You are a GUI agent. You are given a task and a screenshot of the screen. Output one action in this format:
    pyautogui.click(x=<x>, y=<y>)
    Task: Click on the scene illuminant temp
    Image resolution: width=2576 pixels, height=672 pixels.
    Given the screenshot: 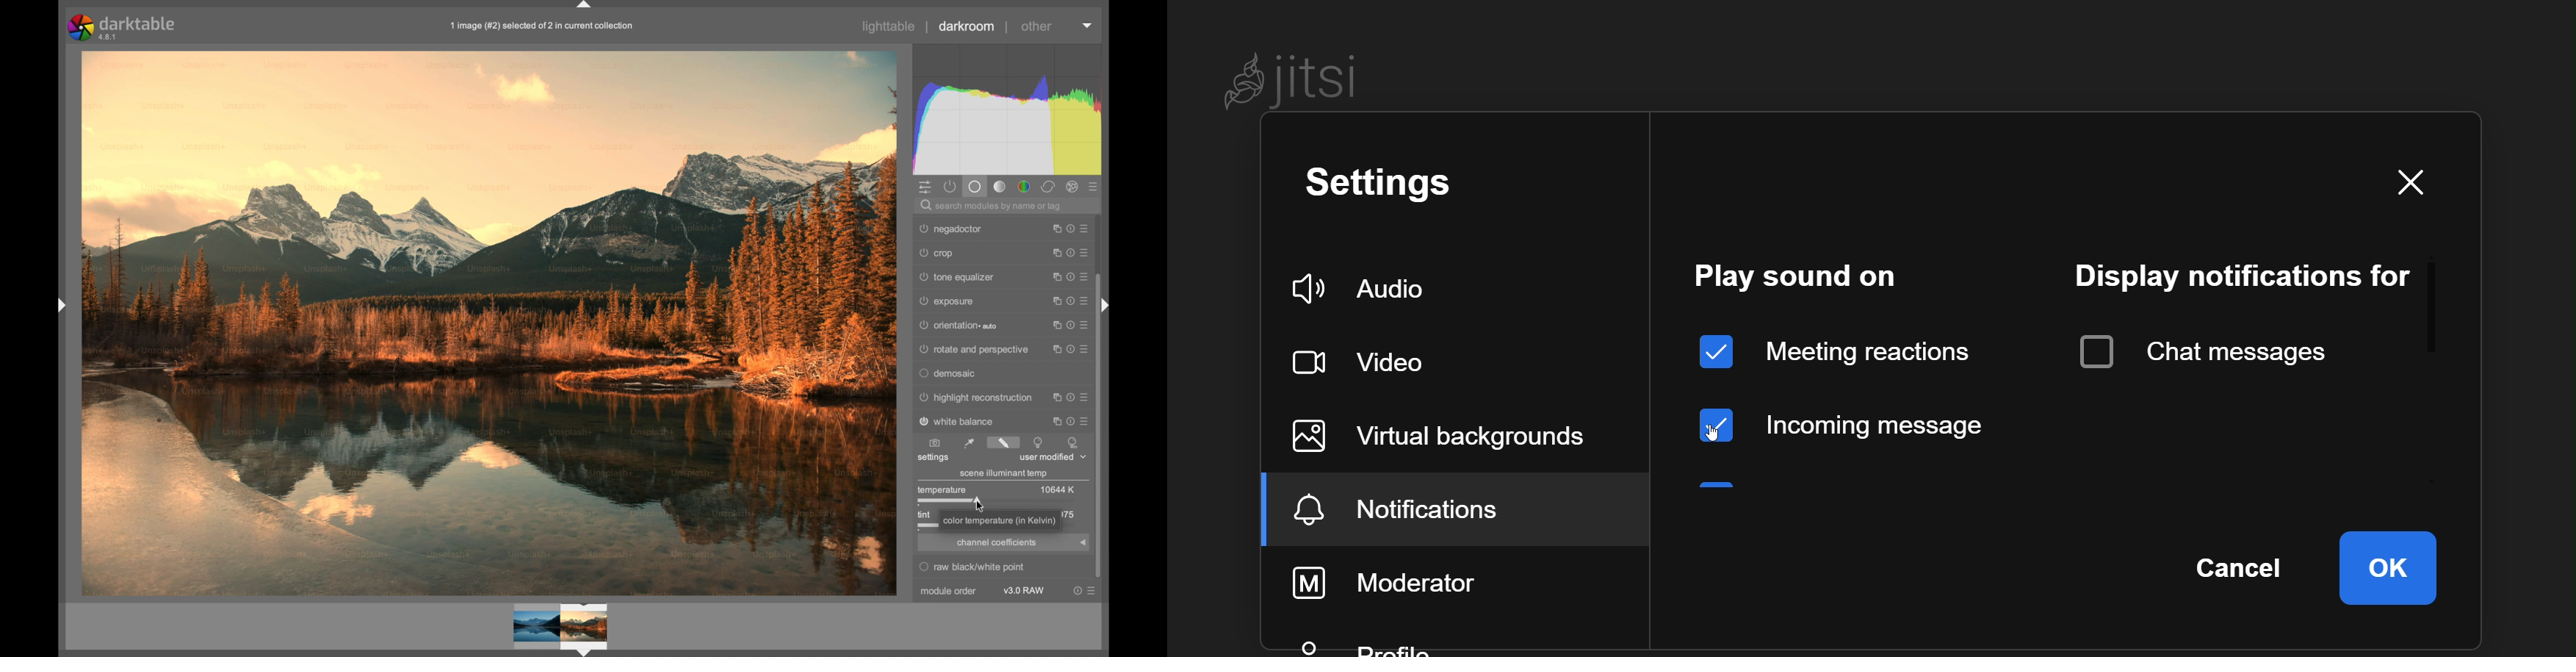 What is the action you would take?
    pyautogui.click(x=1004, y=474)
    